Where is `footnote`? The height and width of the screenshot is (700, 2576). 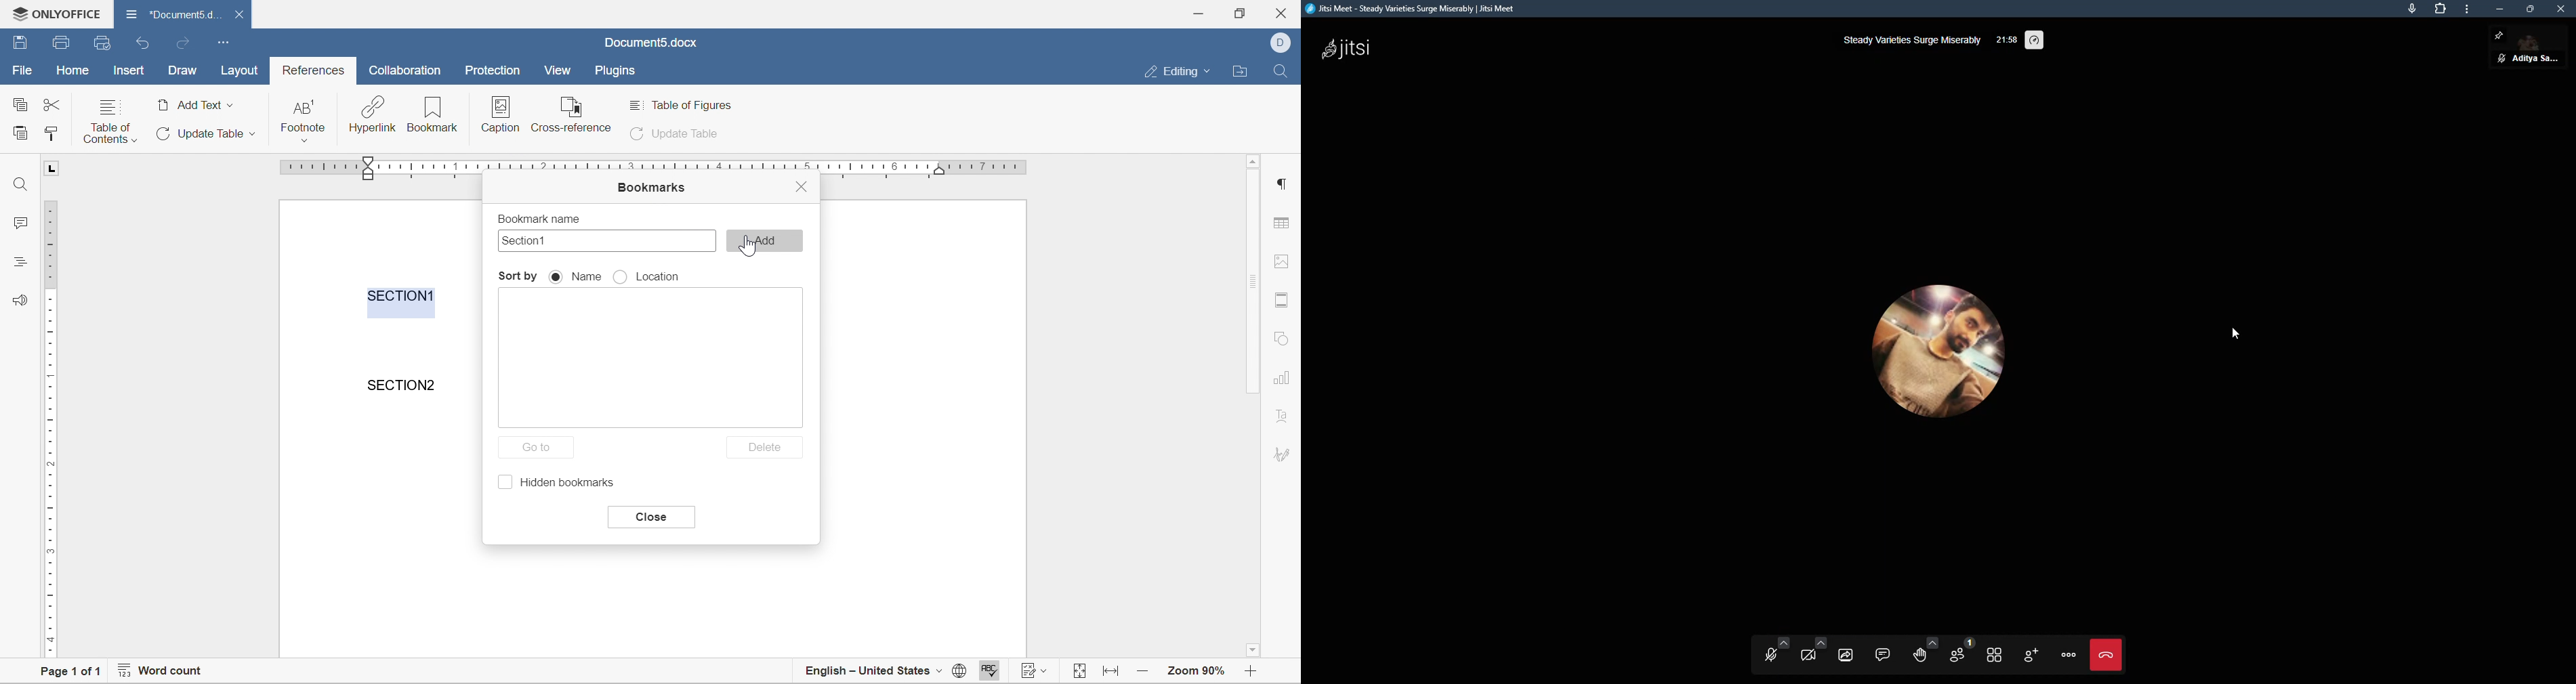
footnote is located at coordinates (304, 120).